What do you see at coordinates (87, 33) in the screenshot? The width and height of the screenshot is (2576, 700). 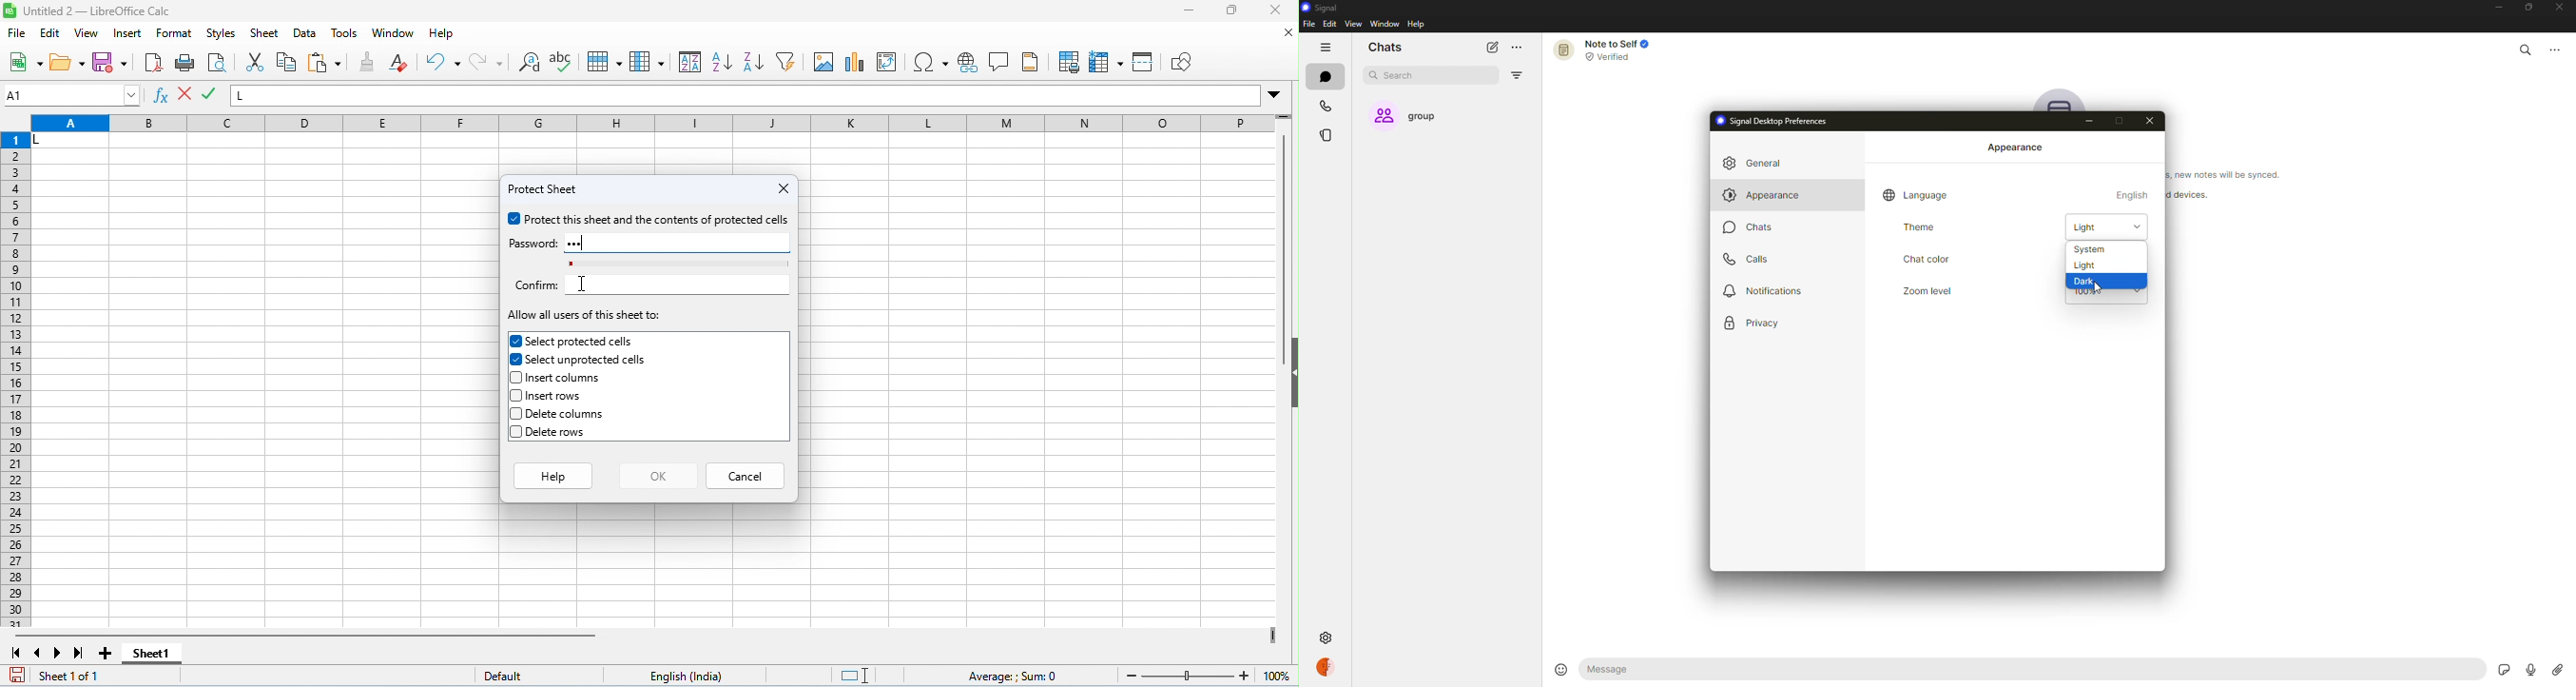 I see `view` at bounding box center [87, 33].